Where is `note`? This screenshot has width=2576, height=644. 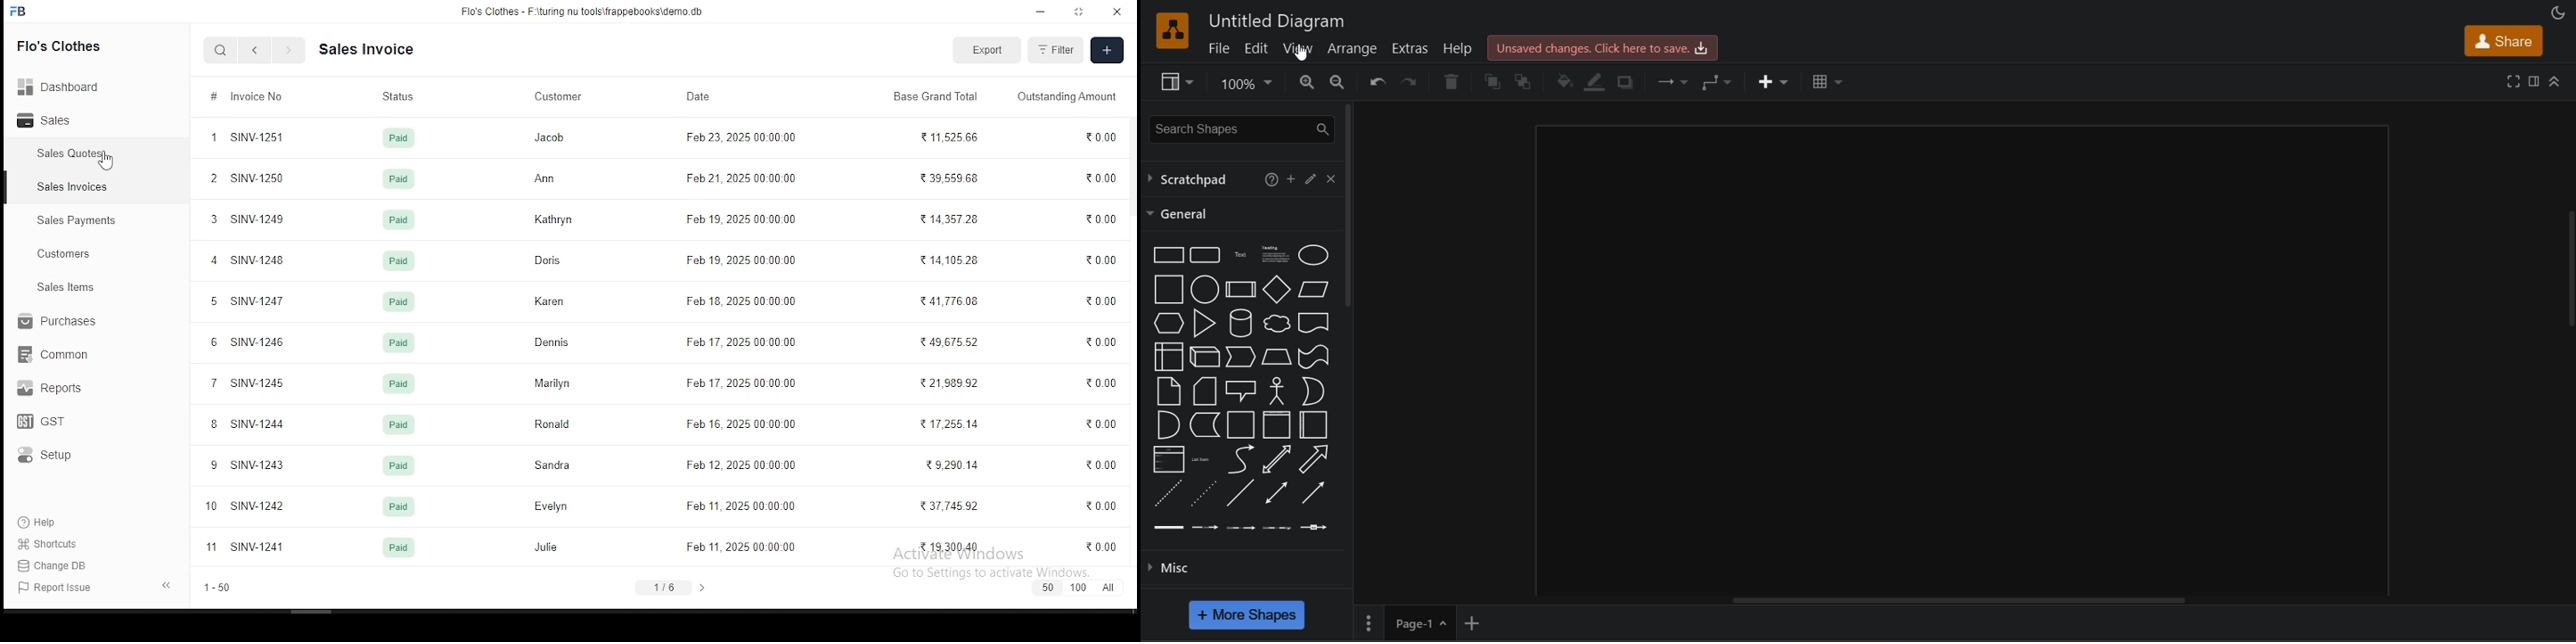 note is located at coordinates (1168, 391).